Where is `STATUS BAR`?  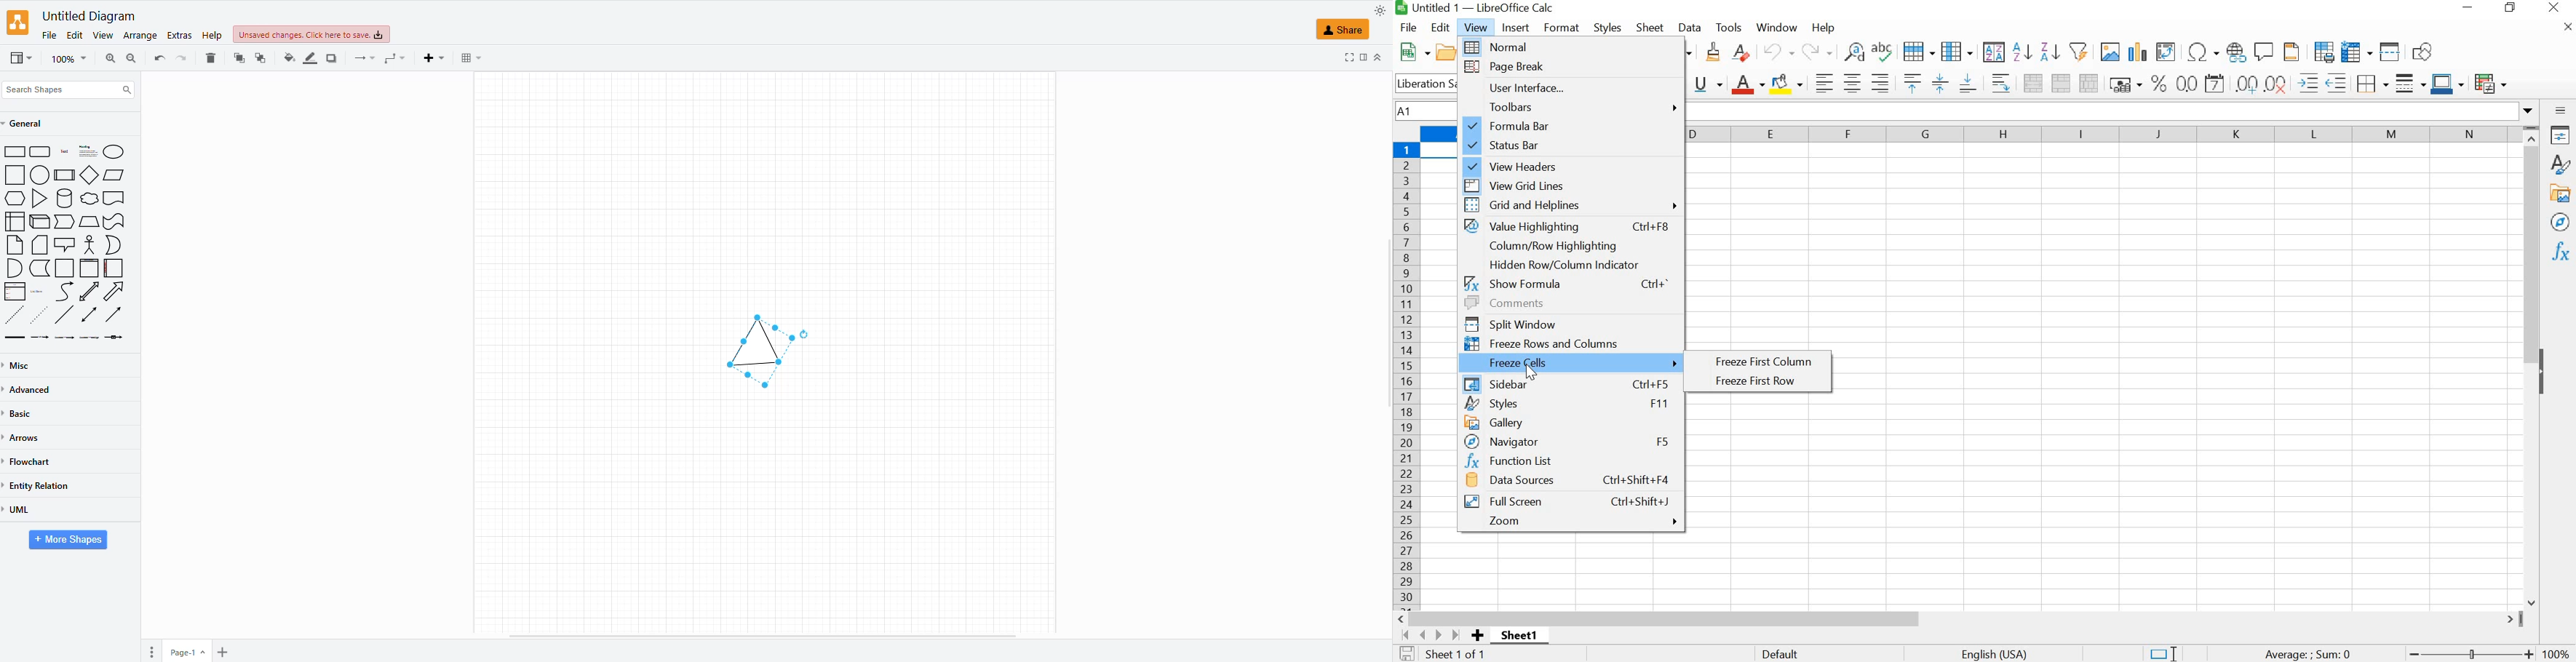
STATUS BAR is located at coordinates (1571, 145).